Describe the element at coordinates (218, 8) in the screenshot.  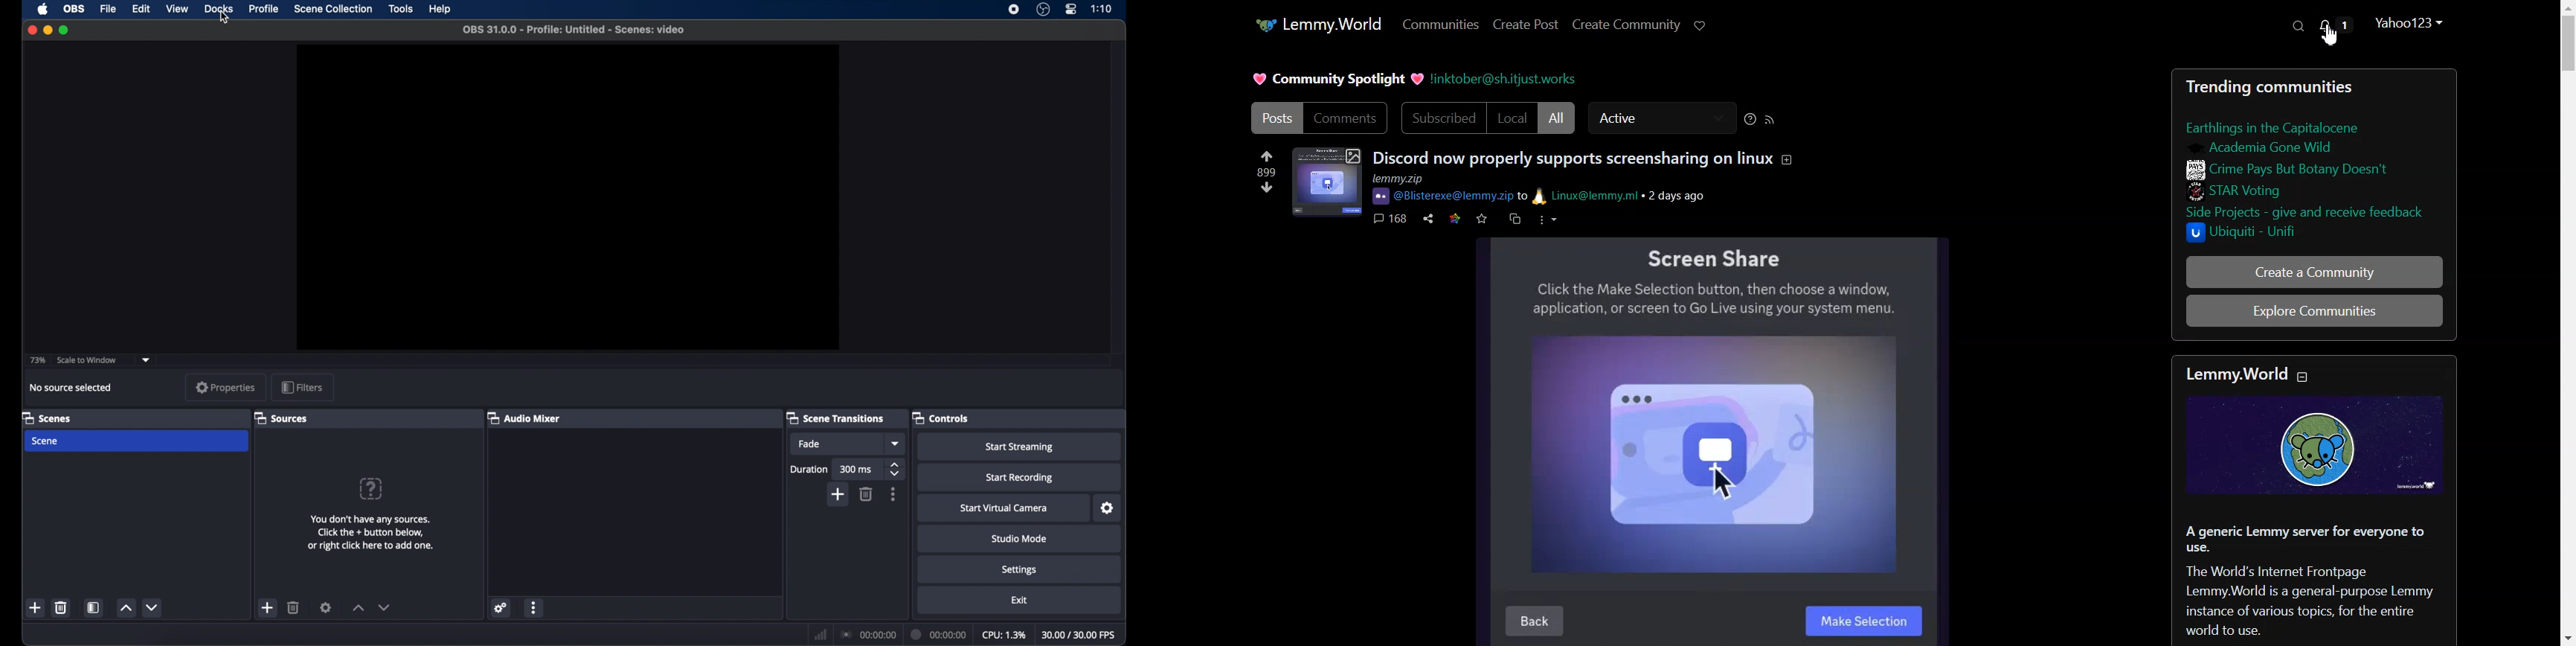
I see `docks` at that location.